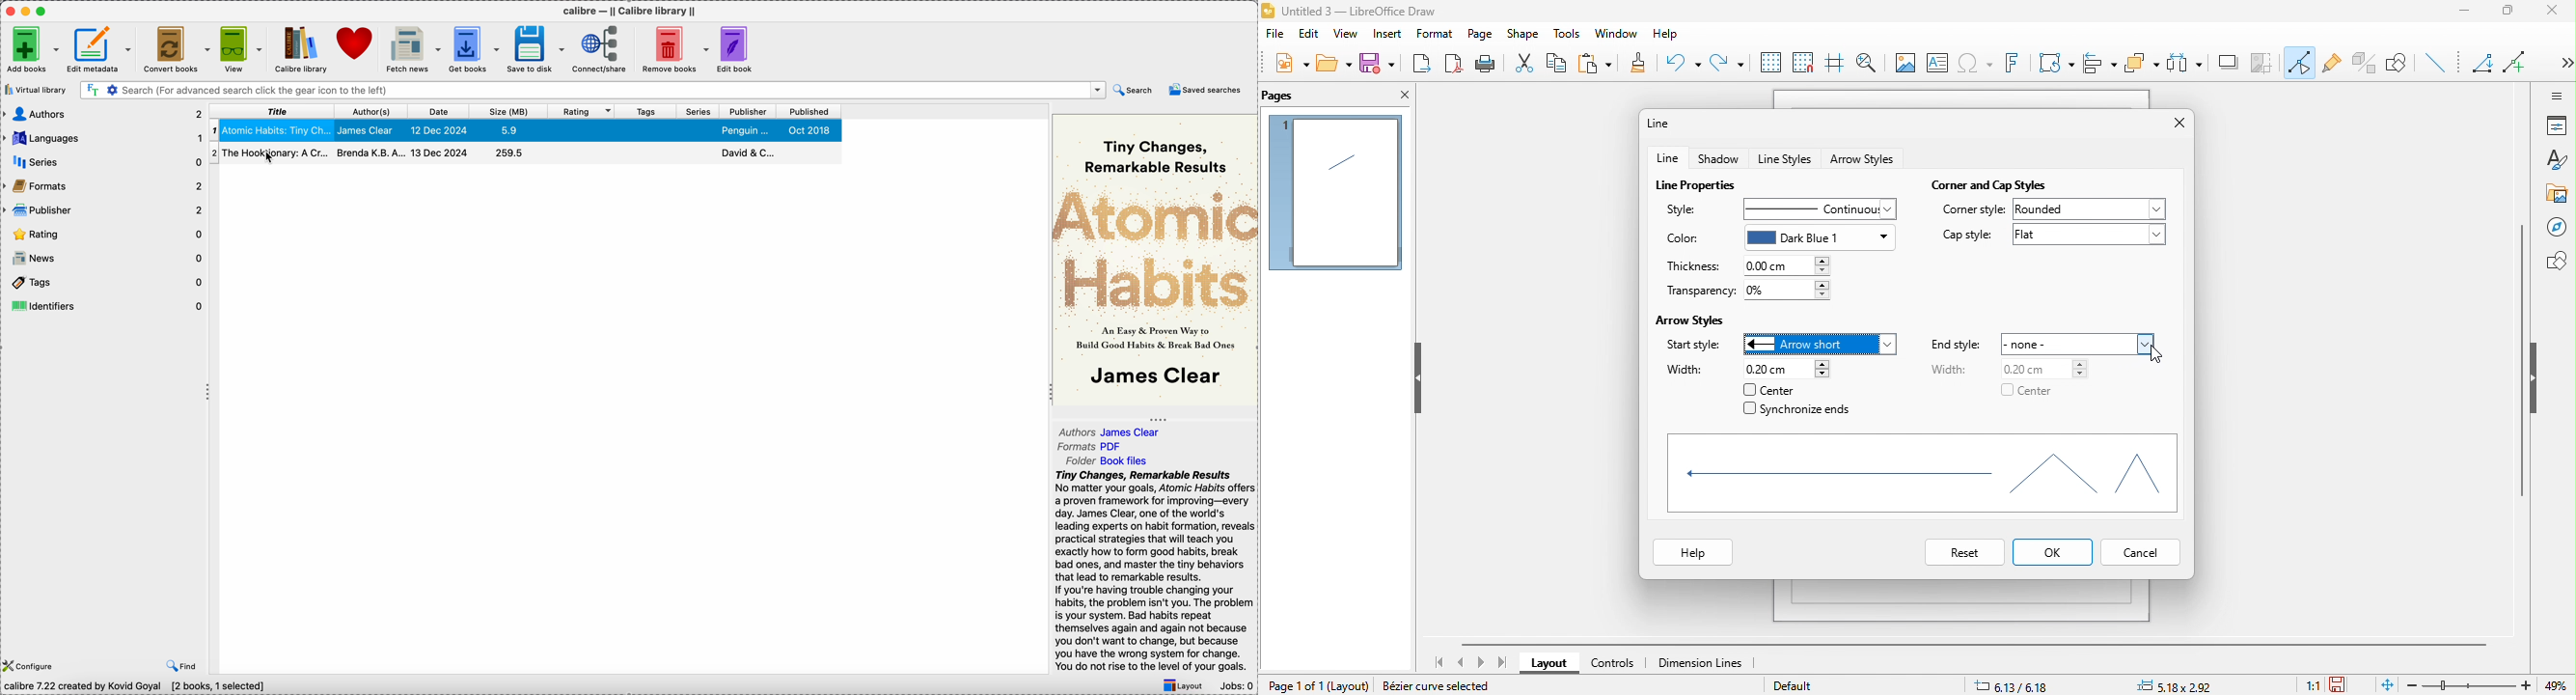 The image size is (2576, 700). What do you see at coordinates (1694, 554) in the screenshot?
I see `help` at bounding box center [1694, 554].